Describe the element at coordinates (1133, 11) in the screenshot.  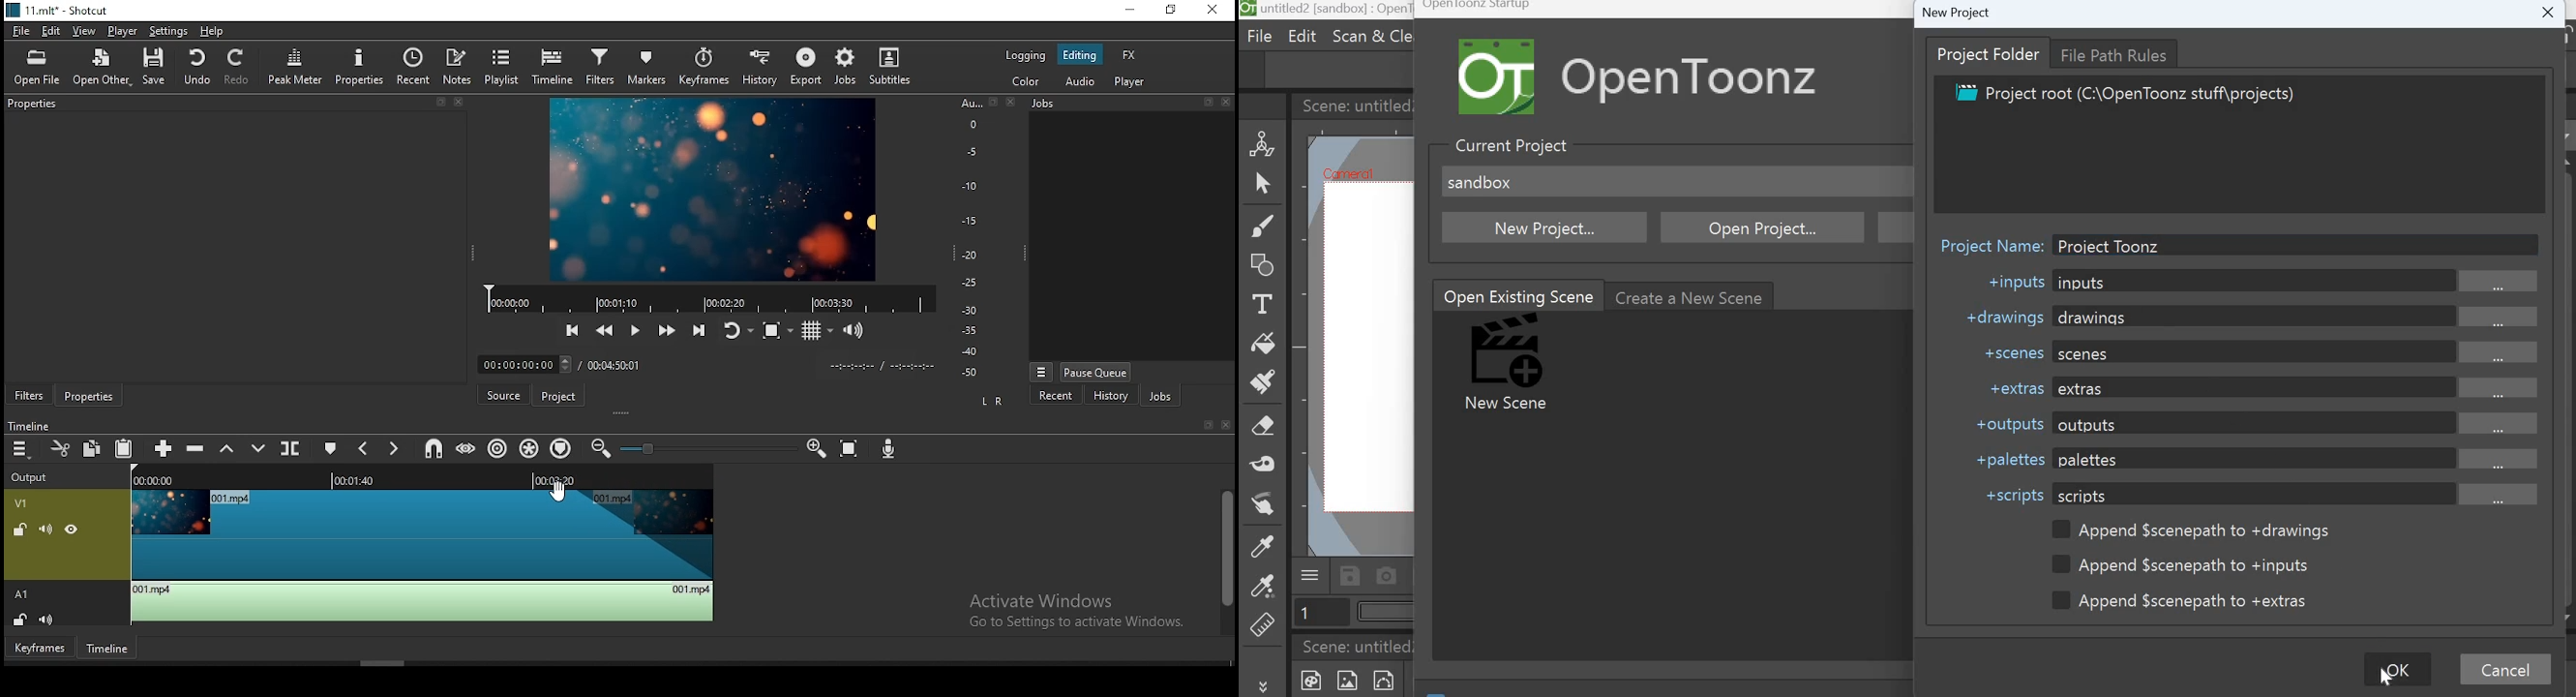
I see `minimize` at that location.